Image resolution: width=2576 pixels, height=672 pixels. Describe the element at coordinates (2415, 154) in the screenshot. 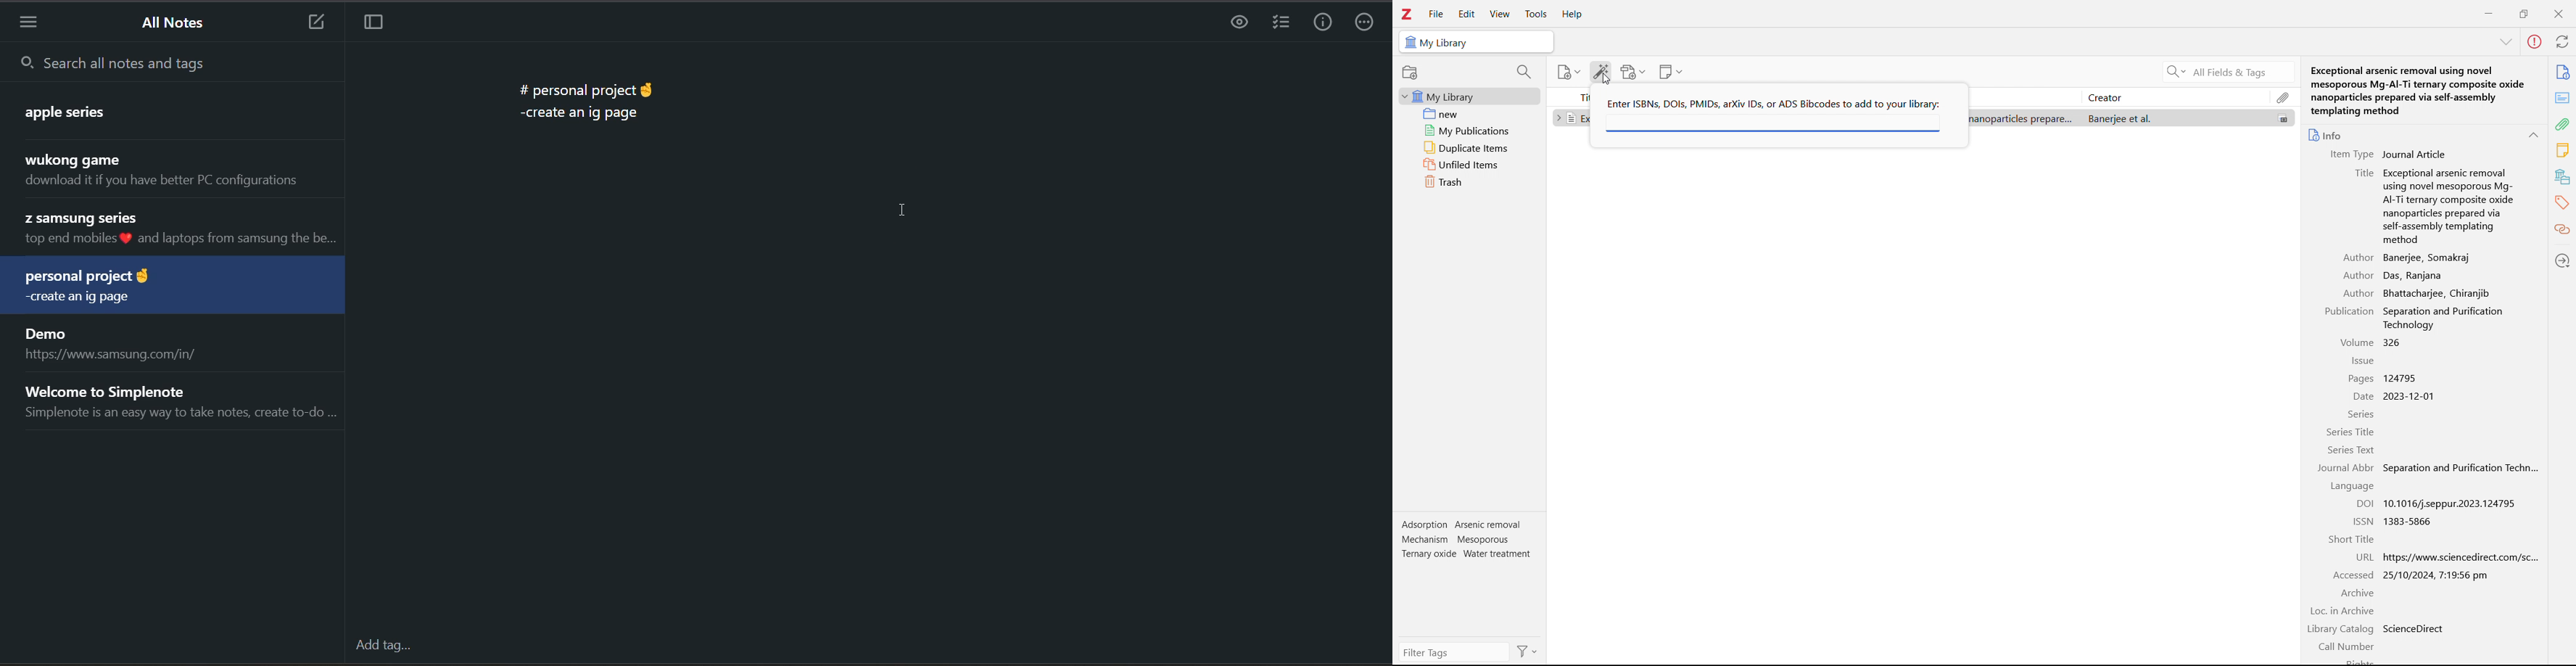

I see `Journal article` at that location.